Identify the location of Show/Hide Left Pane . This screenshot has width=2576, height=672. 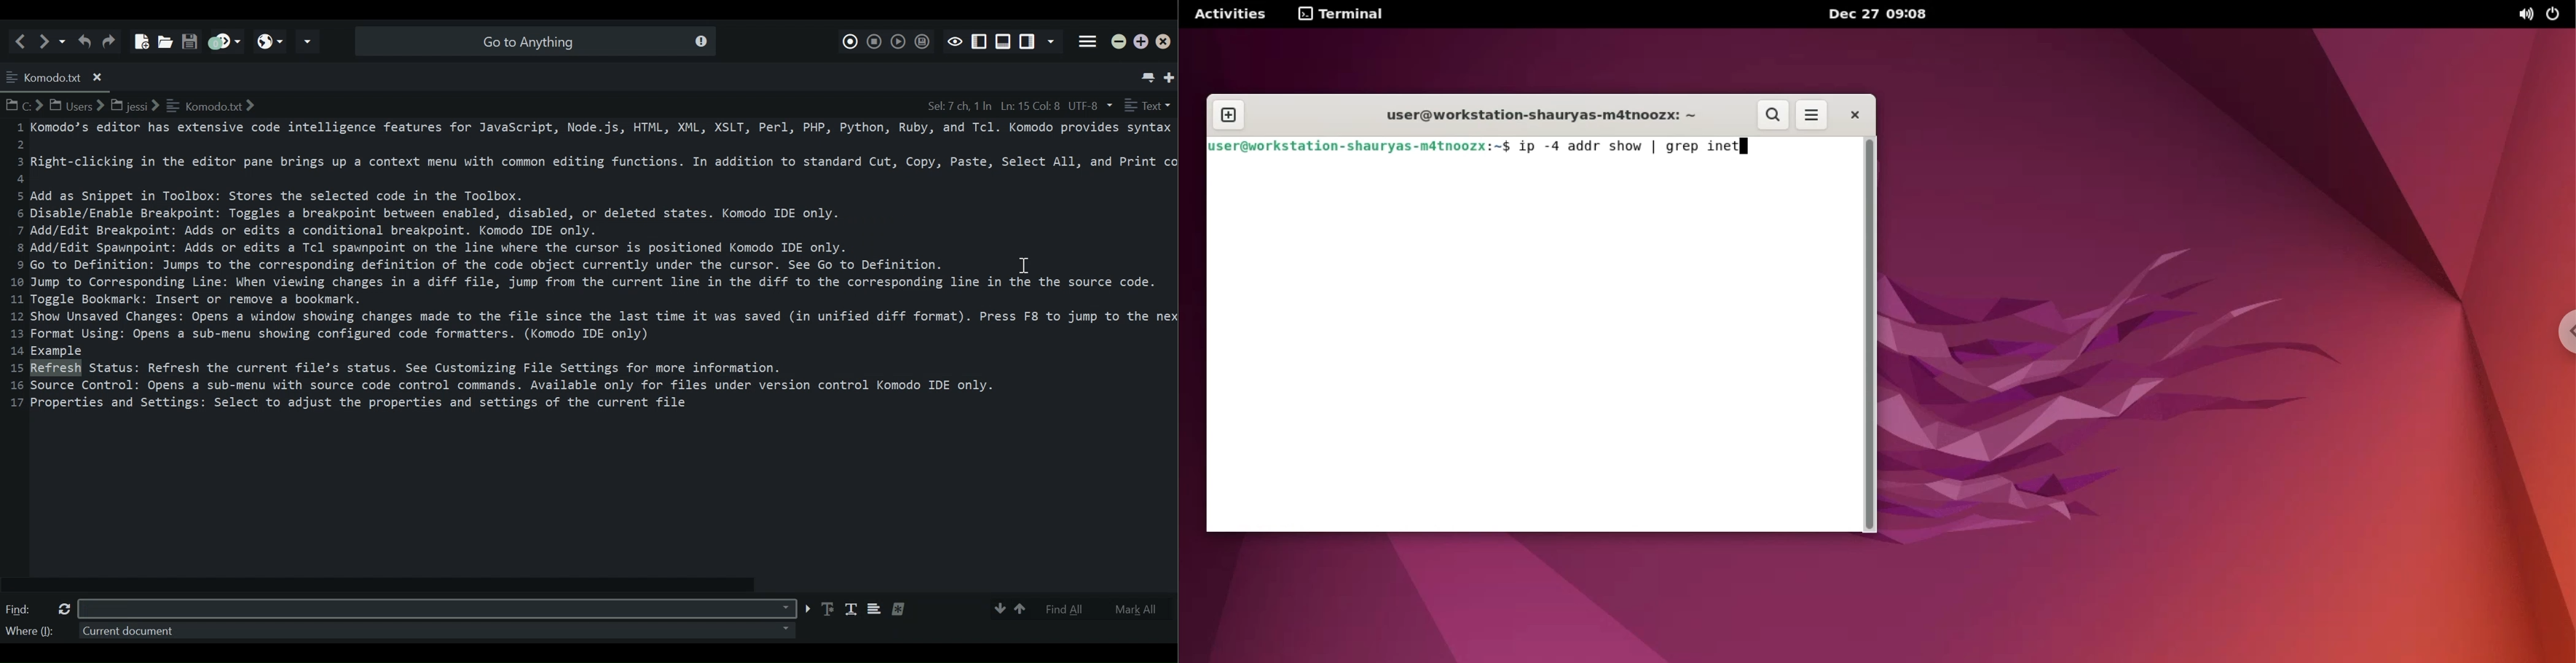
(1029, 42).